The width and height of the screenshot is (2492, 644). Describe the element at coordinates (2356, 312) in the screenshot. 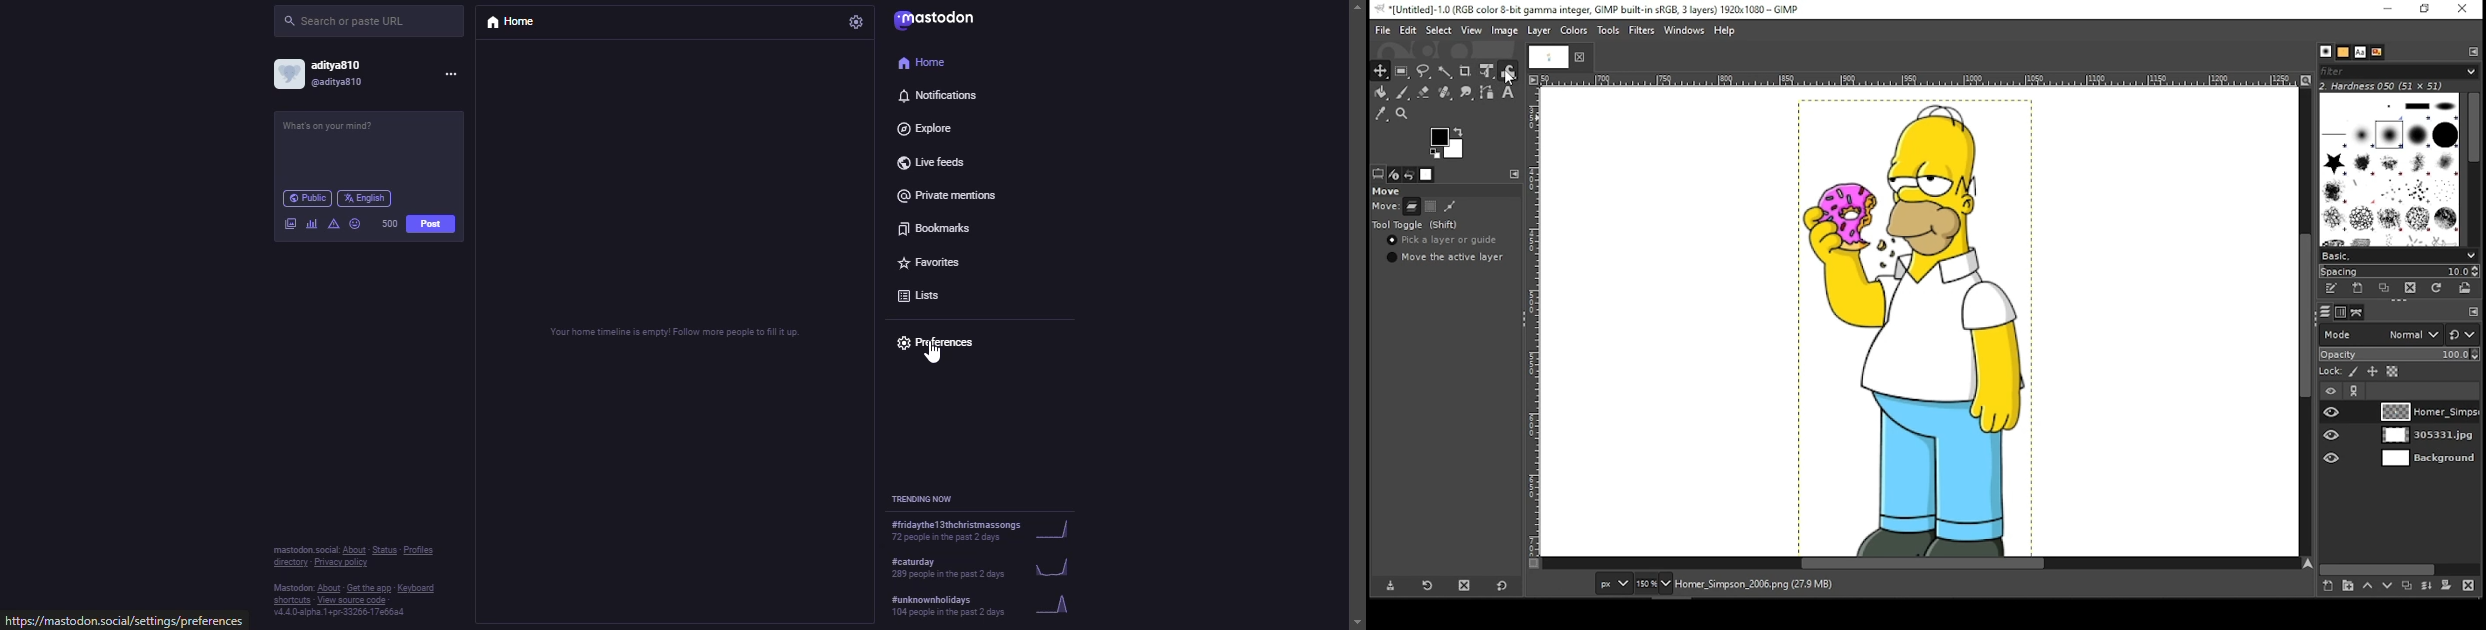

I see `paths` at that location.